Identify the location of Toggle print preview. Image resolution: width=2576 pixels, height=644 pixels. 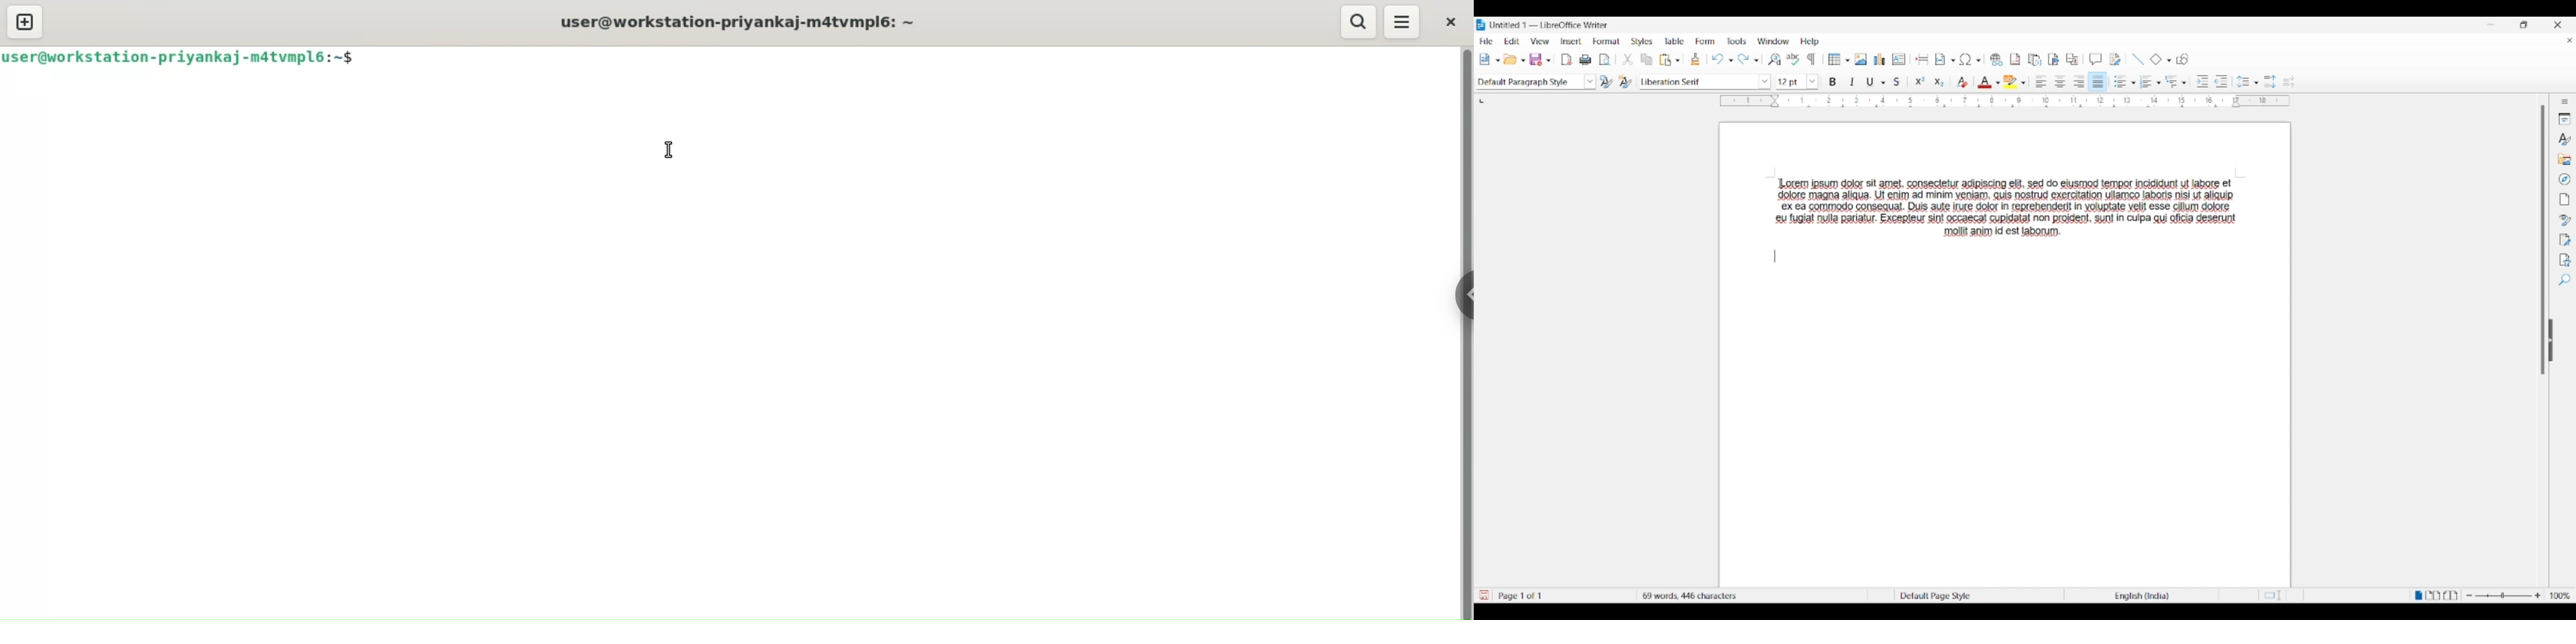
(1605, 60).